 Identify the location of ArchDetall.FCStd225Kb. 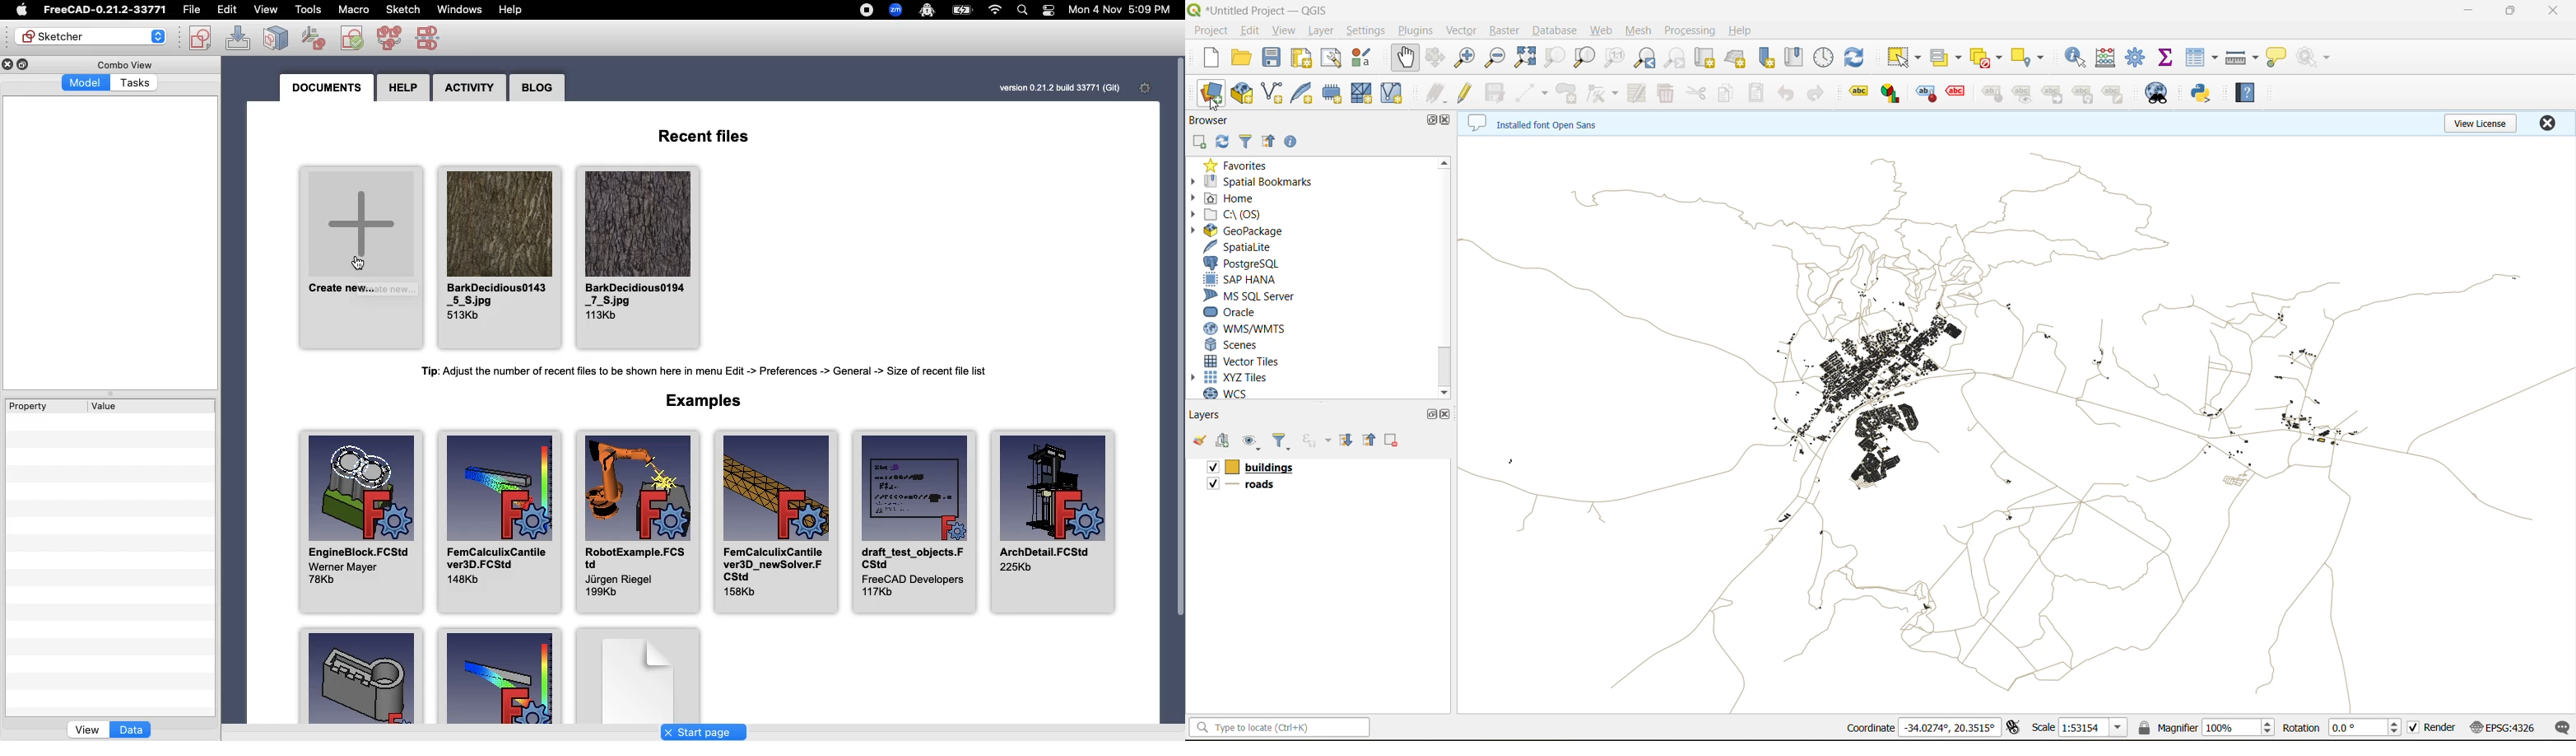
(1054, 521).